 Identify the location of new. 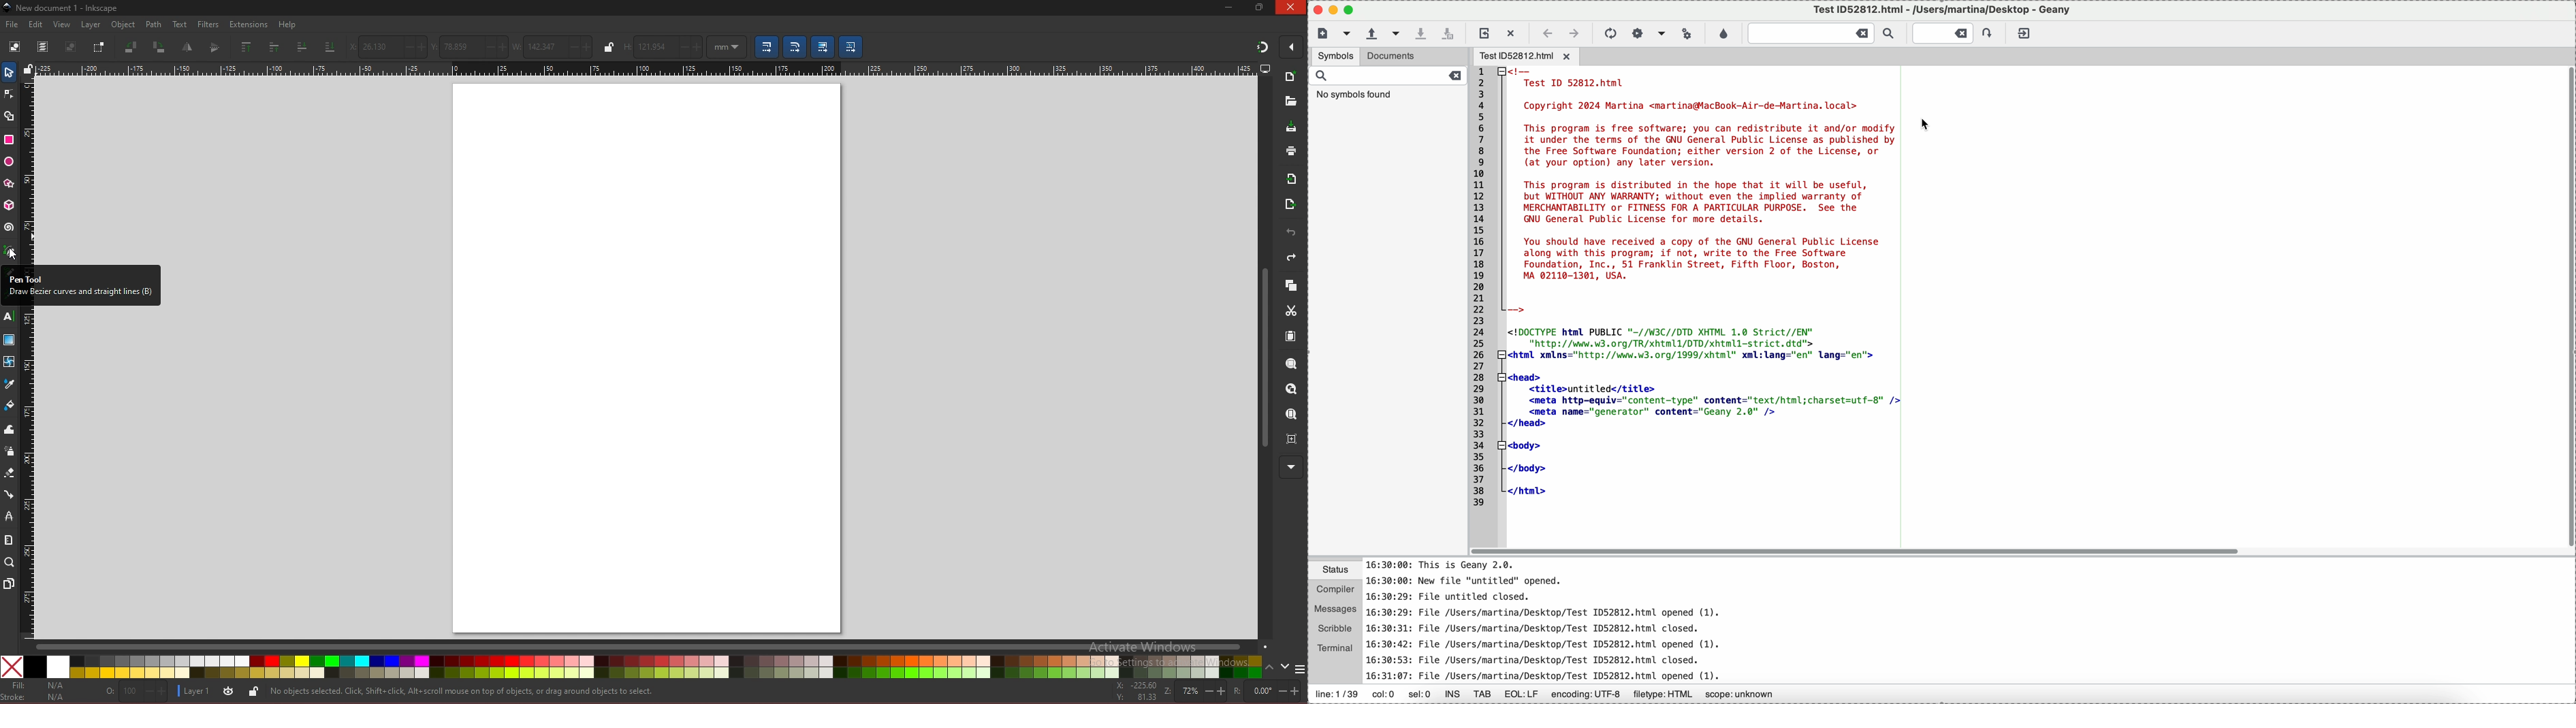
(1291, 78).